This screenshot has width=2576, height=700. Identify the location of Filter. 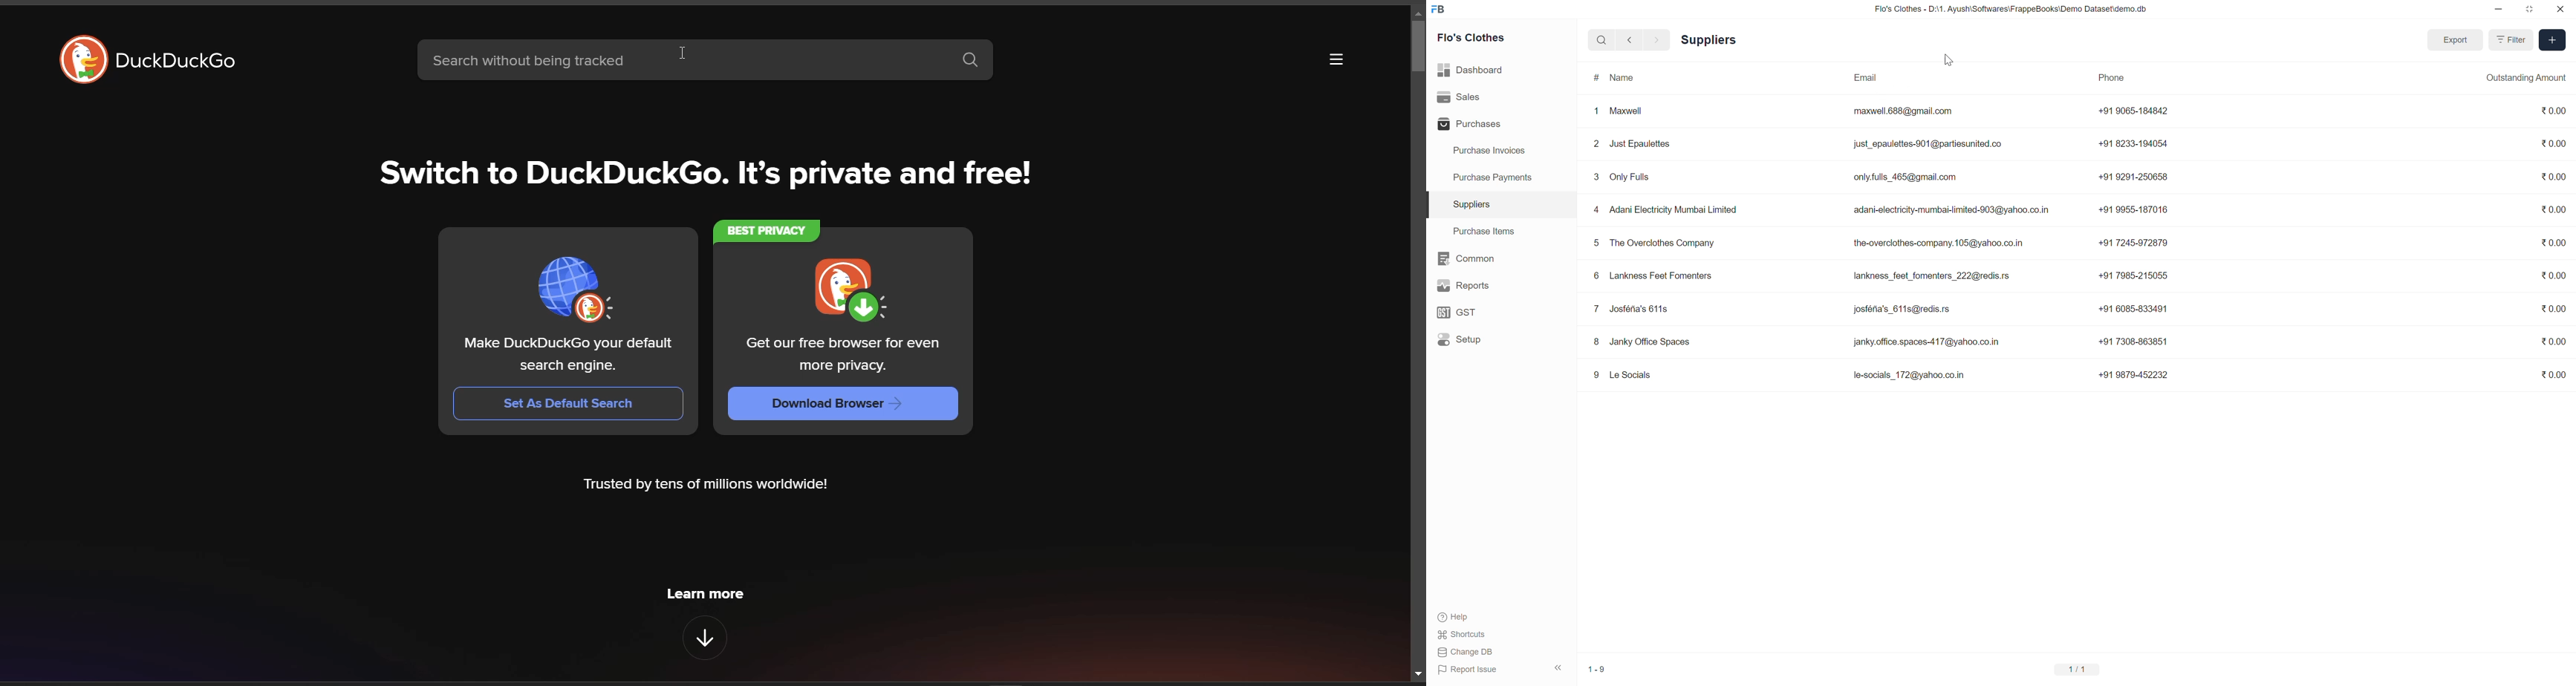
(2510, 39).